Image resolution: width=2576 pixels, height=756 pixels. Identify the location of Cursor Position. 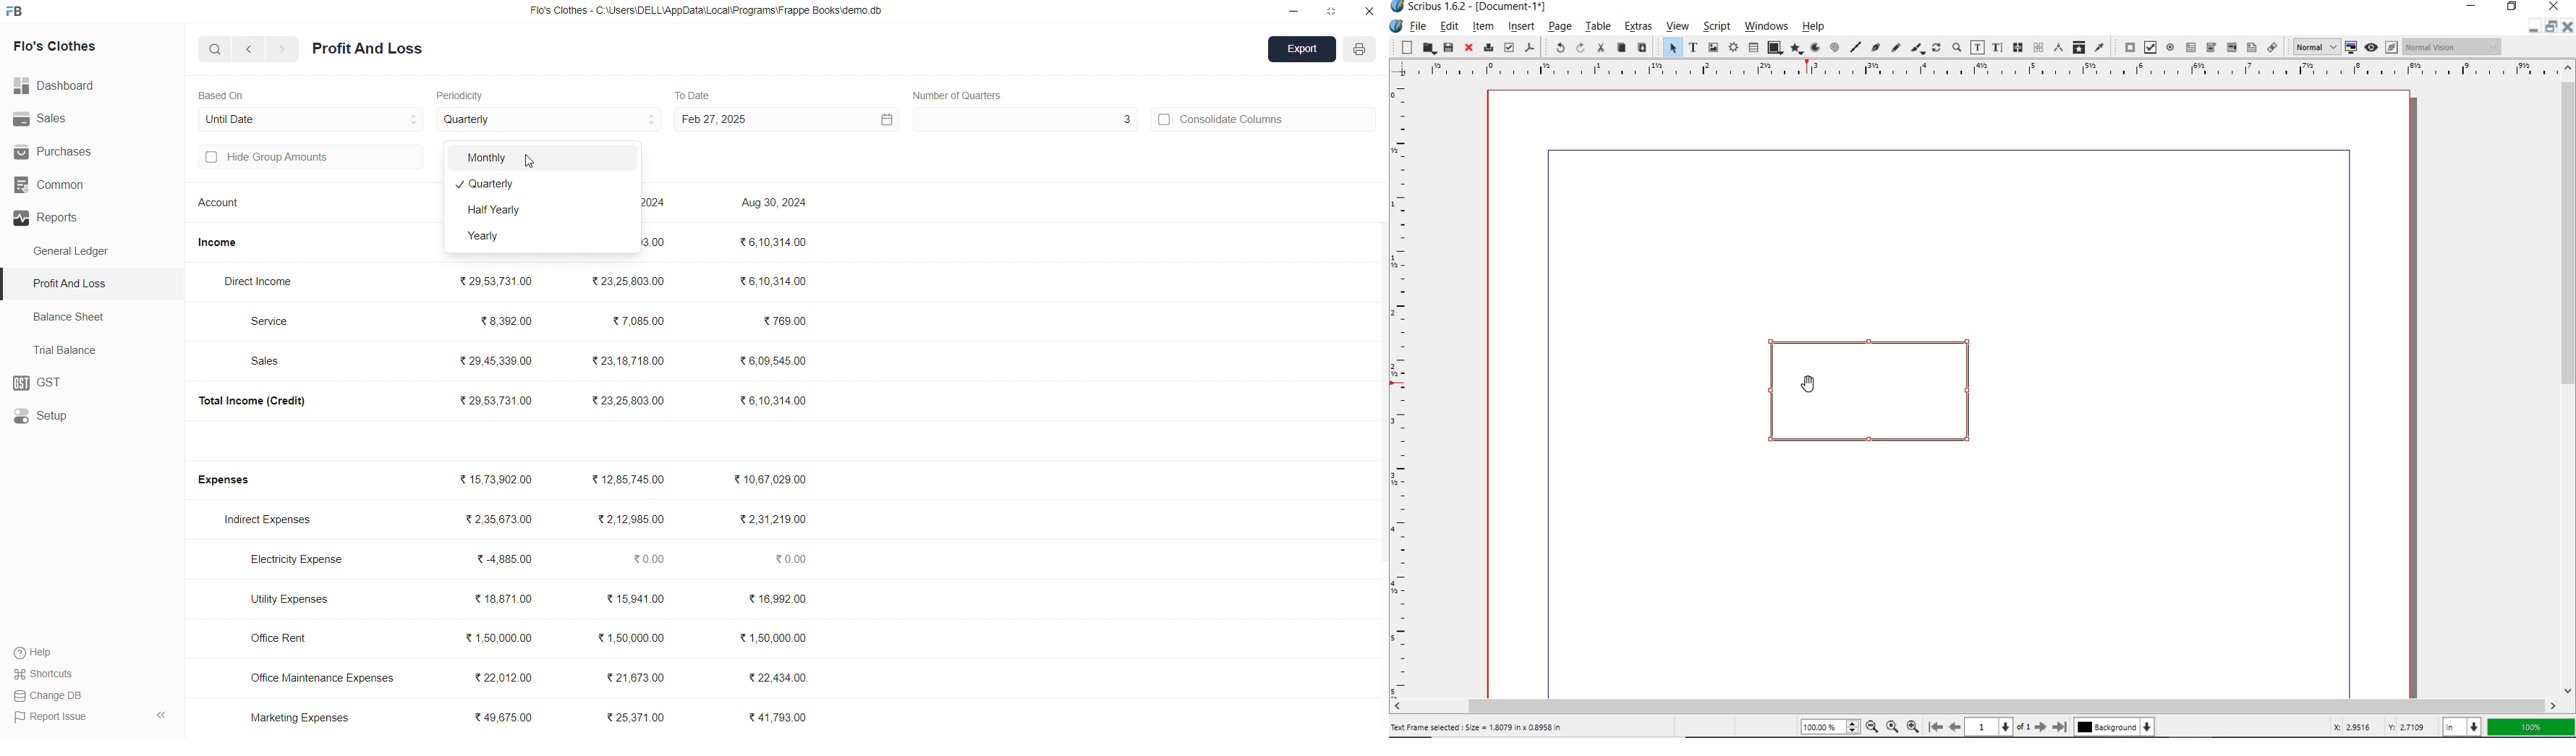
(1807, 385).